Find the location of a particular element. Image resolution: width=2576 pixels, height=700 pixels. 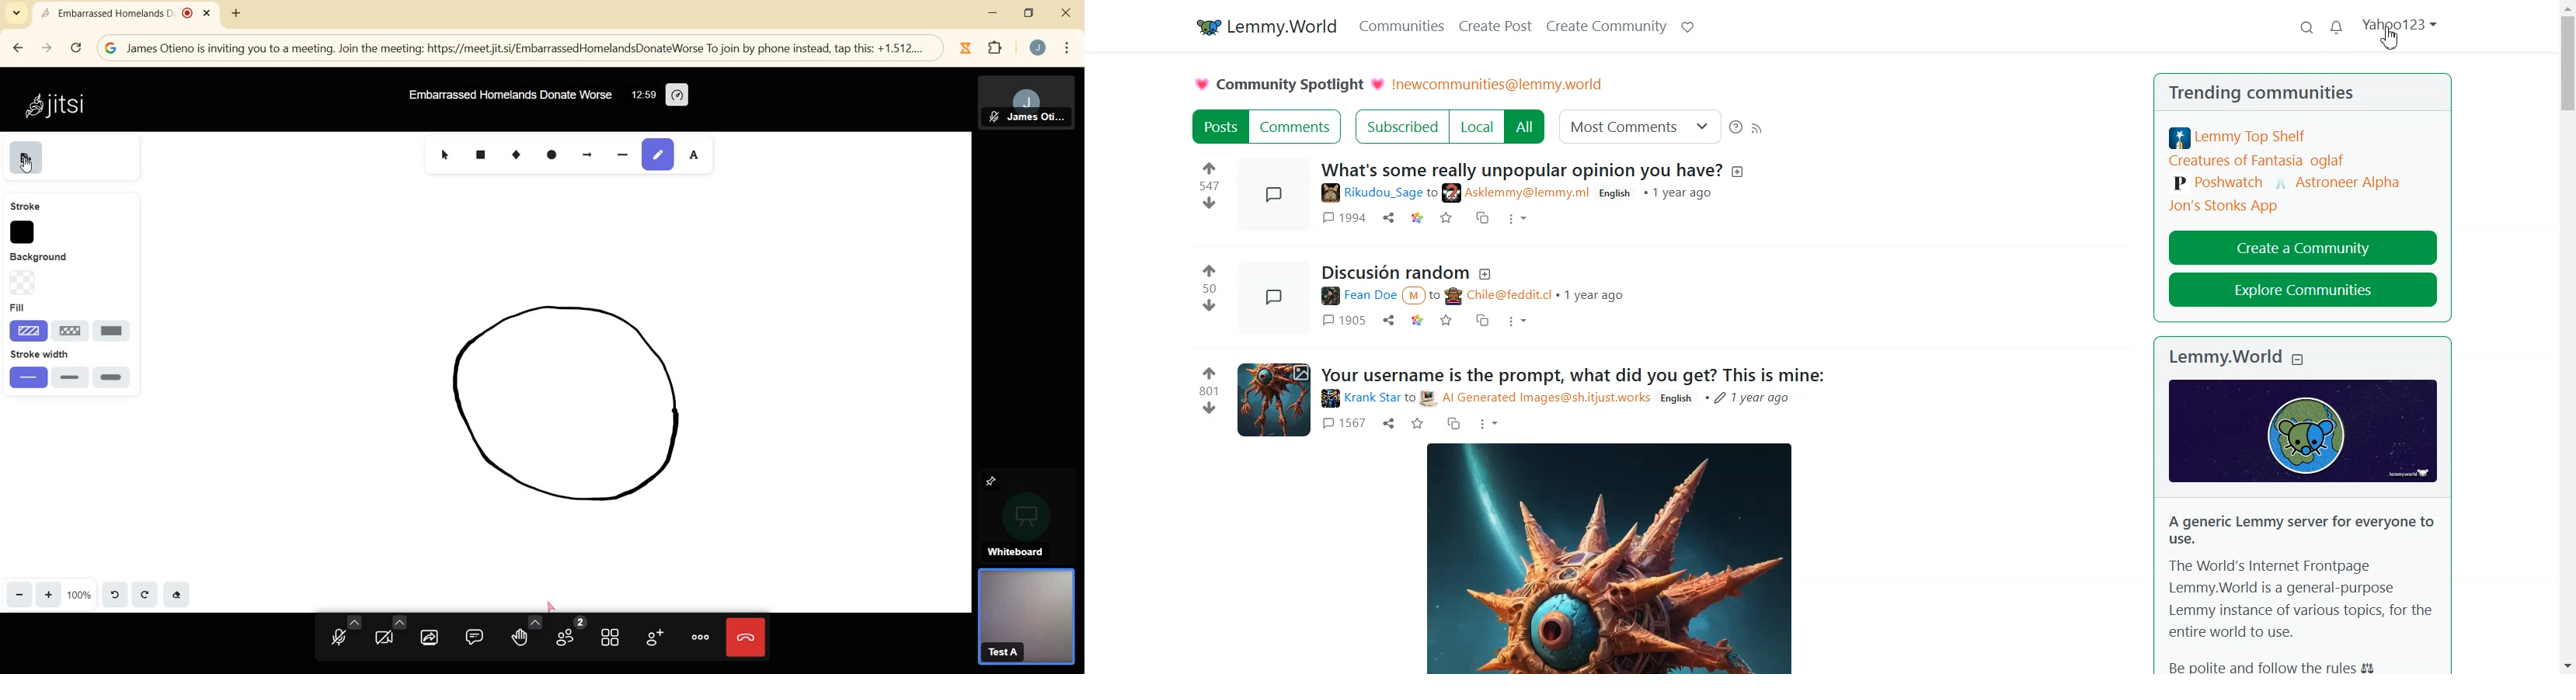

cursor is located at coordinates (448, 158).